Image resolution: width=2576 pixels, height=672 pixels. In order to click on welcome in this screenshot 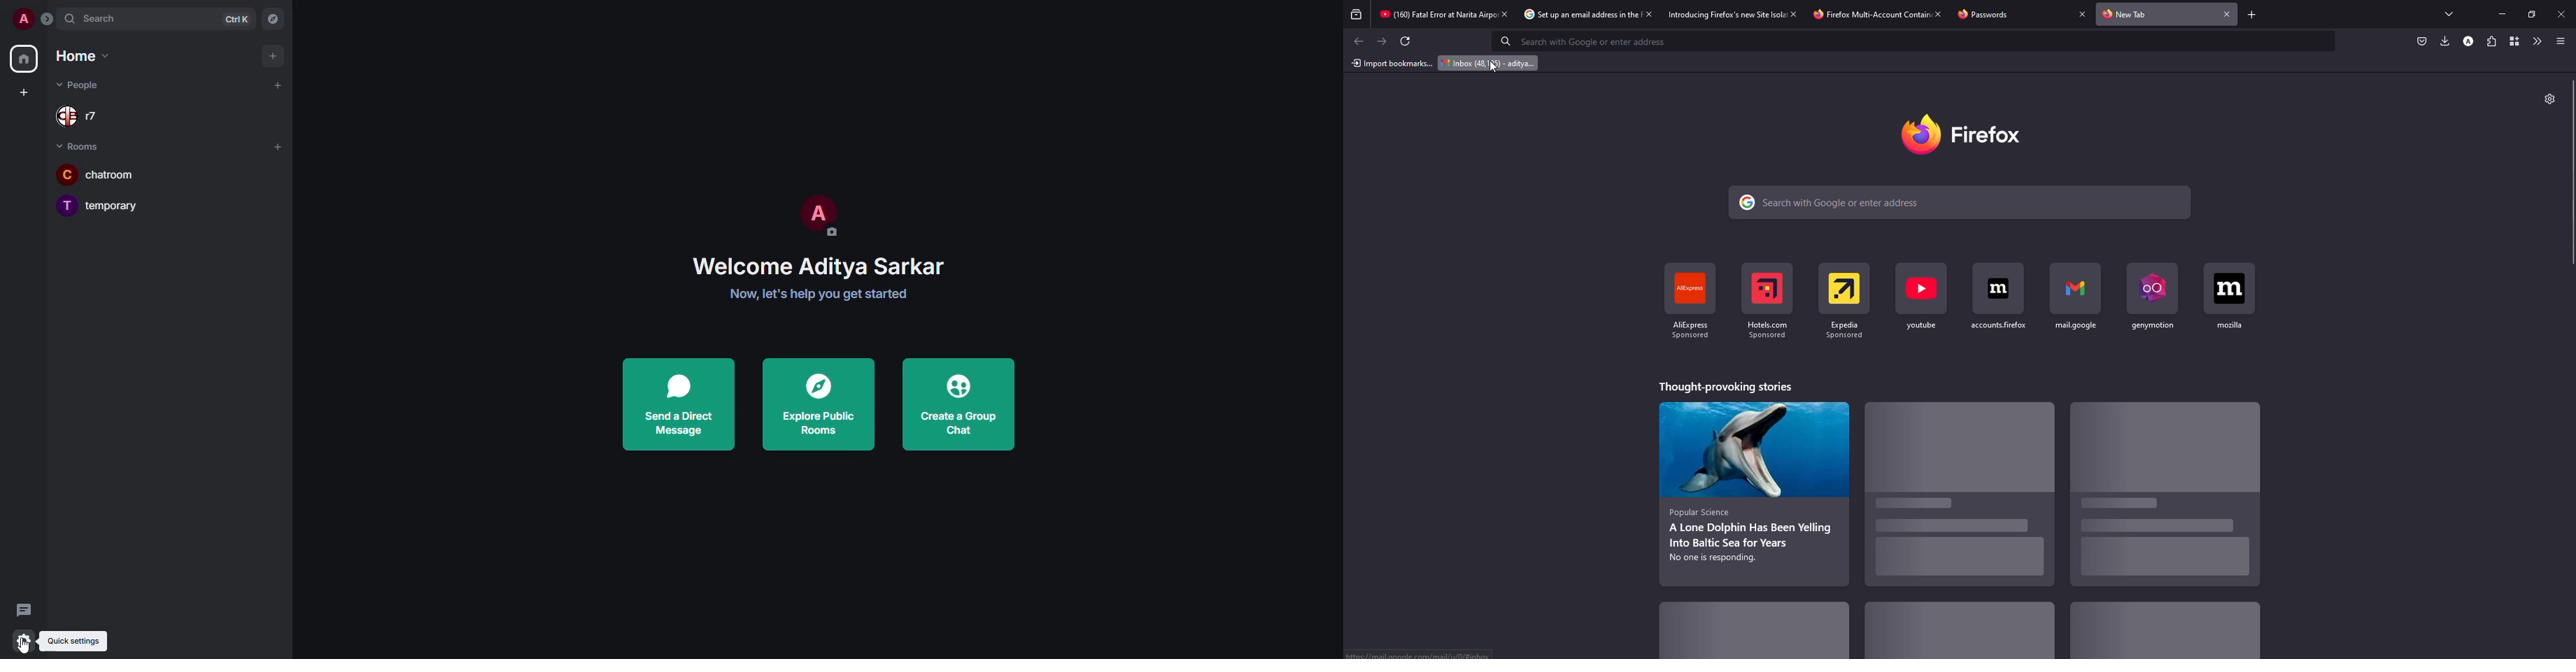, I will do `click(817, 266)`.